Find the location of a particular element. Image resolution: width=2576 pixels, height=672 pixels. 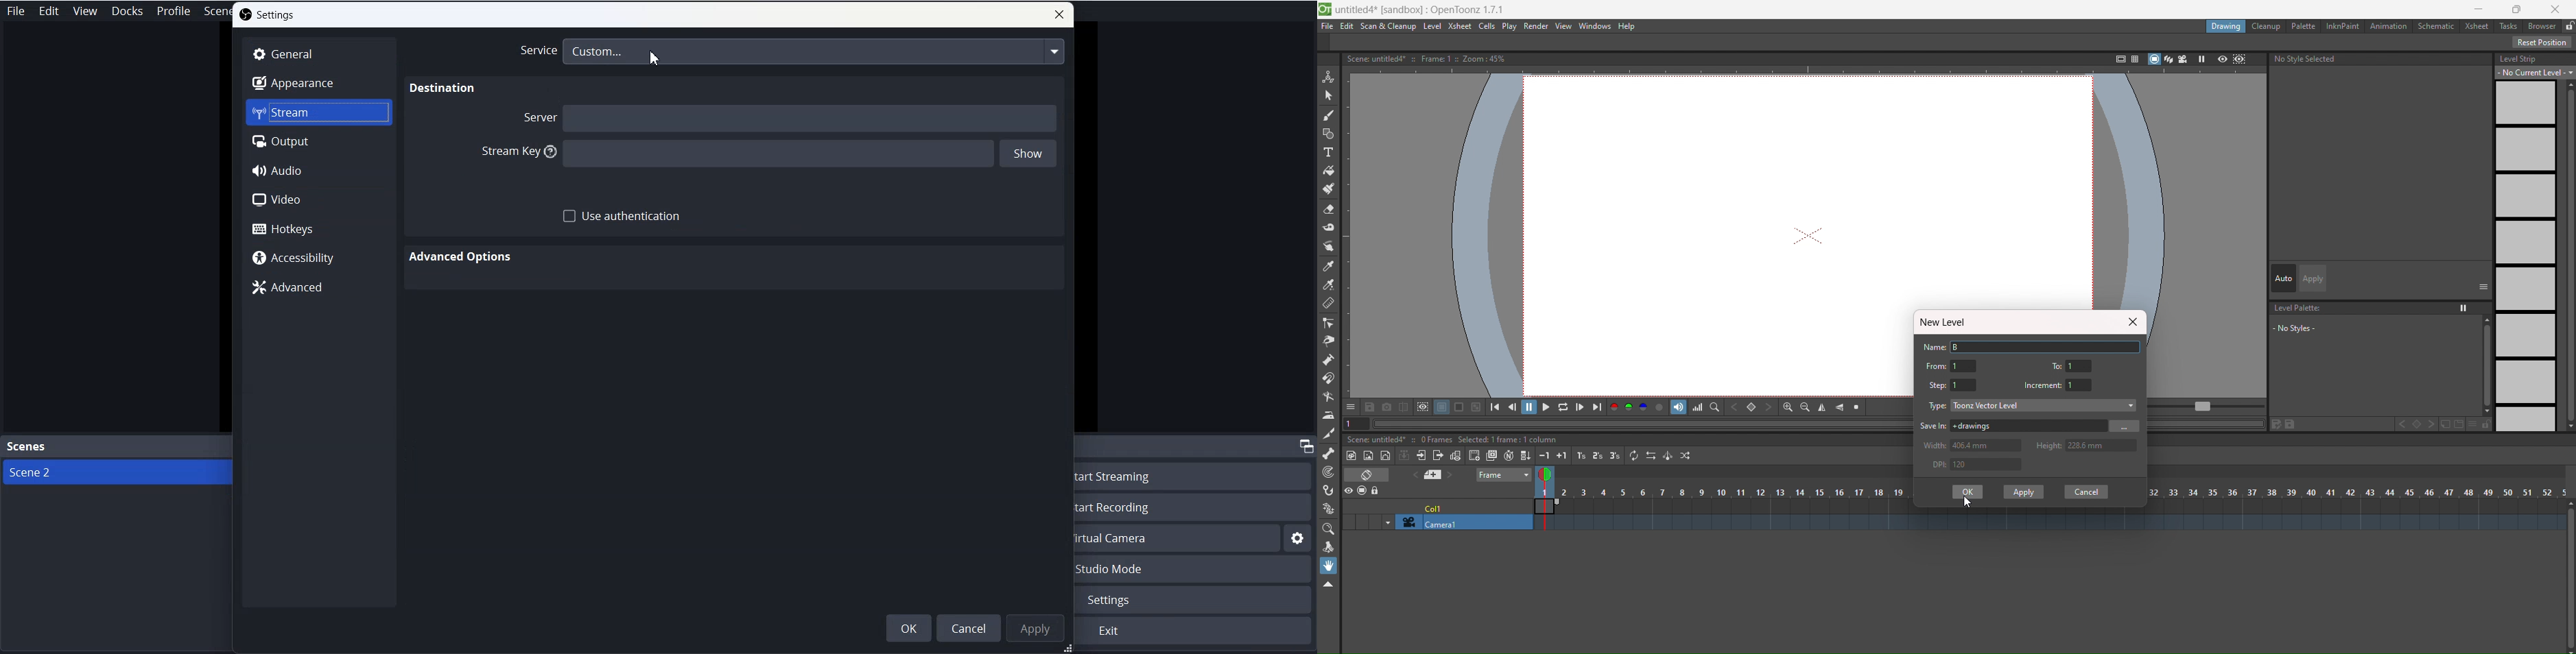

Stream key is located at coordinates (735, 155).